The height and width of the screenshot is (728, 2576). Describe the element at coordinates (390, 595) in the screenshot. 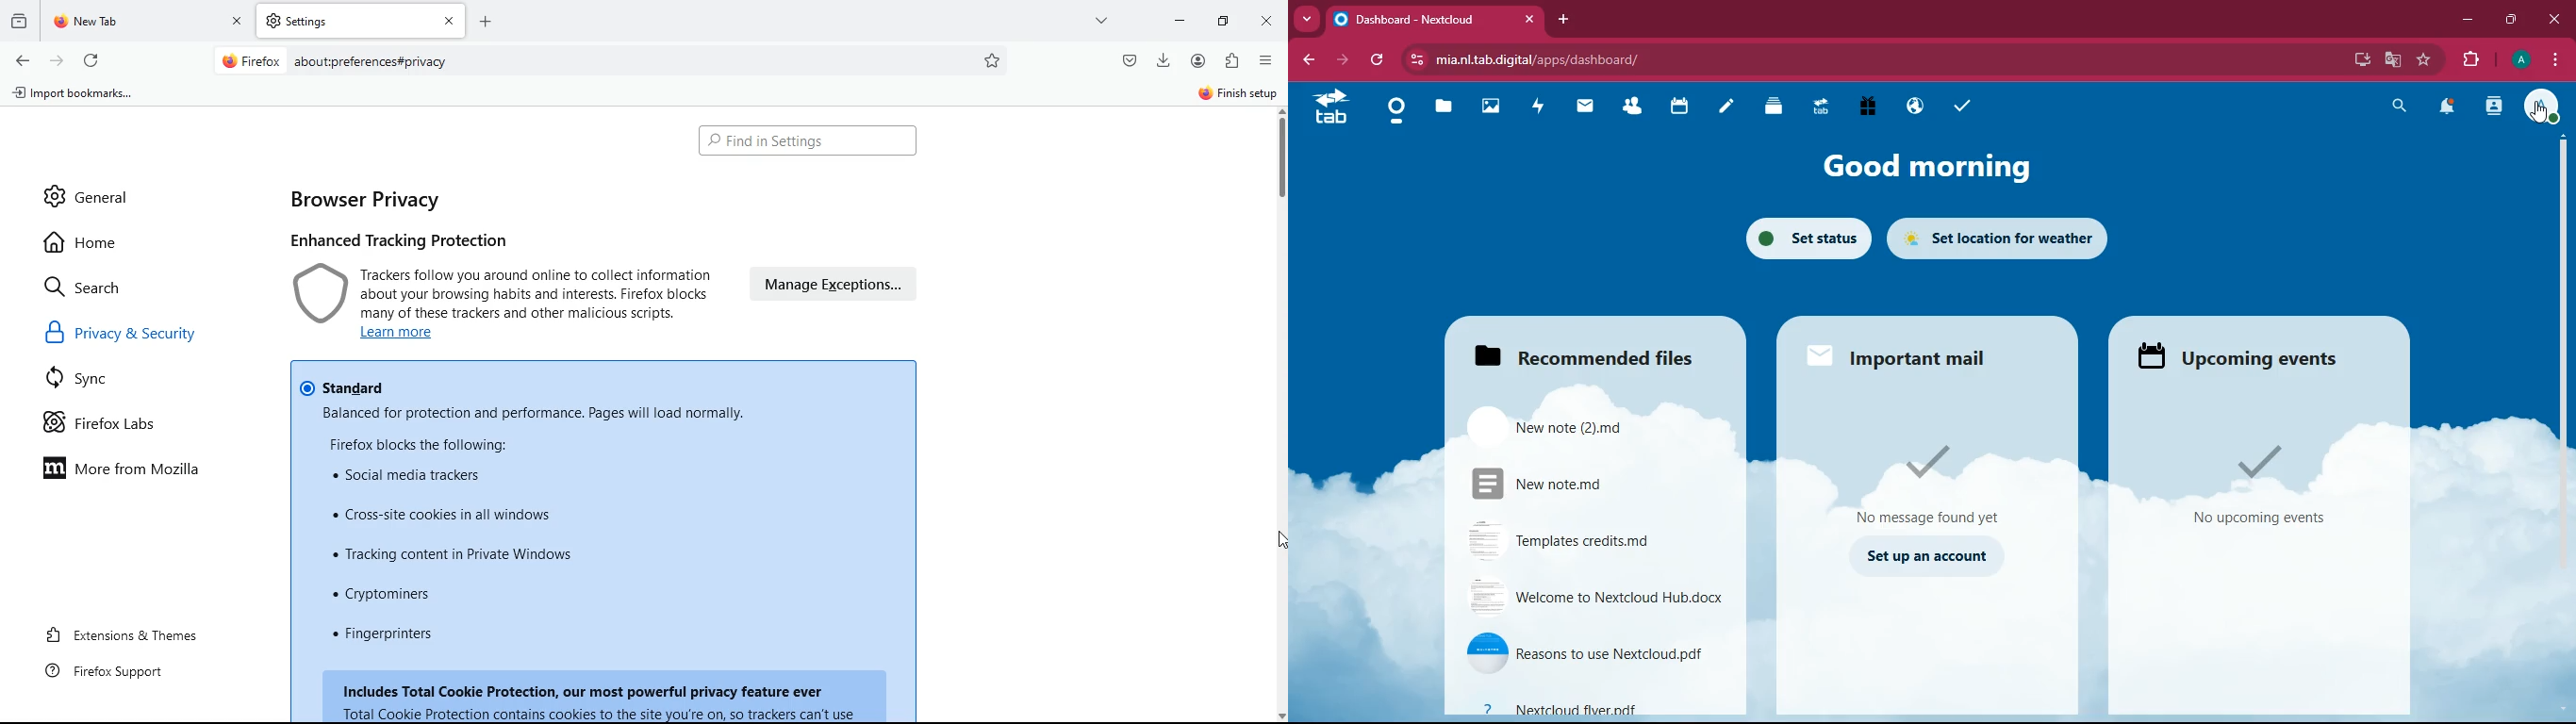

I see `cryptominers` at that location.